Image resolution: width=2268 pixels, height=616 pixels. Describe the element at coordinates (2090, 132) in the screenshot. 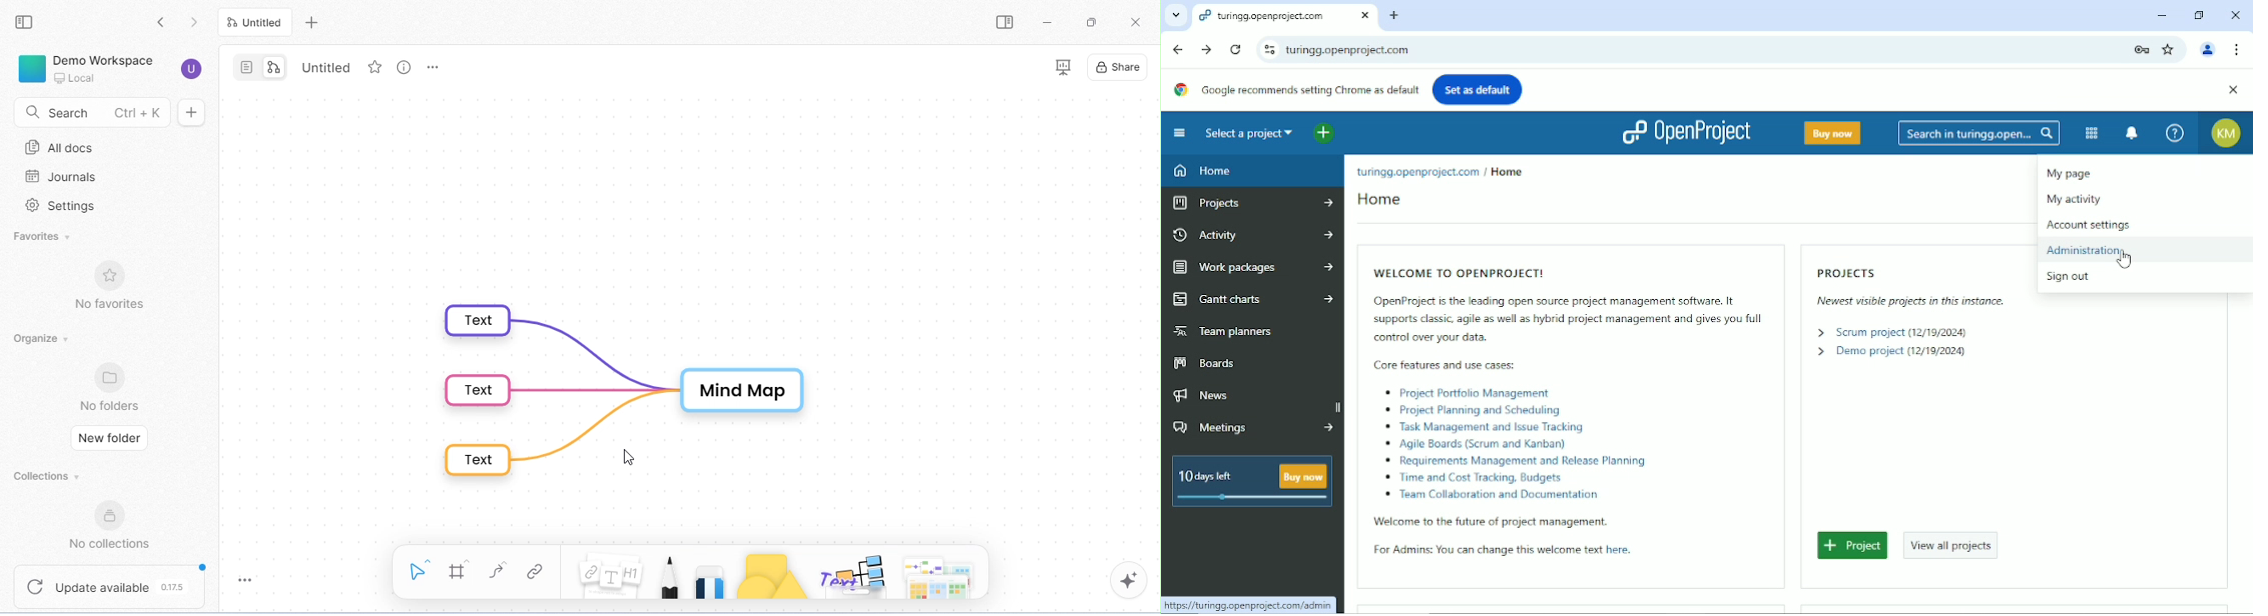

I see `Modules` at that location.